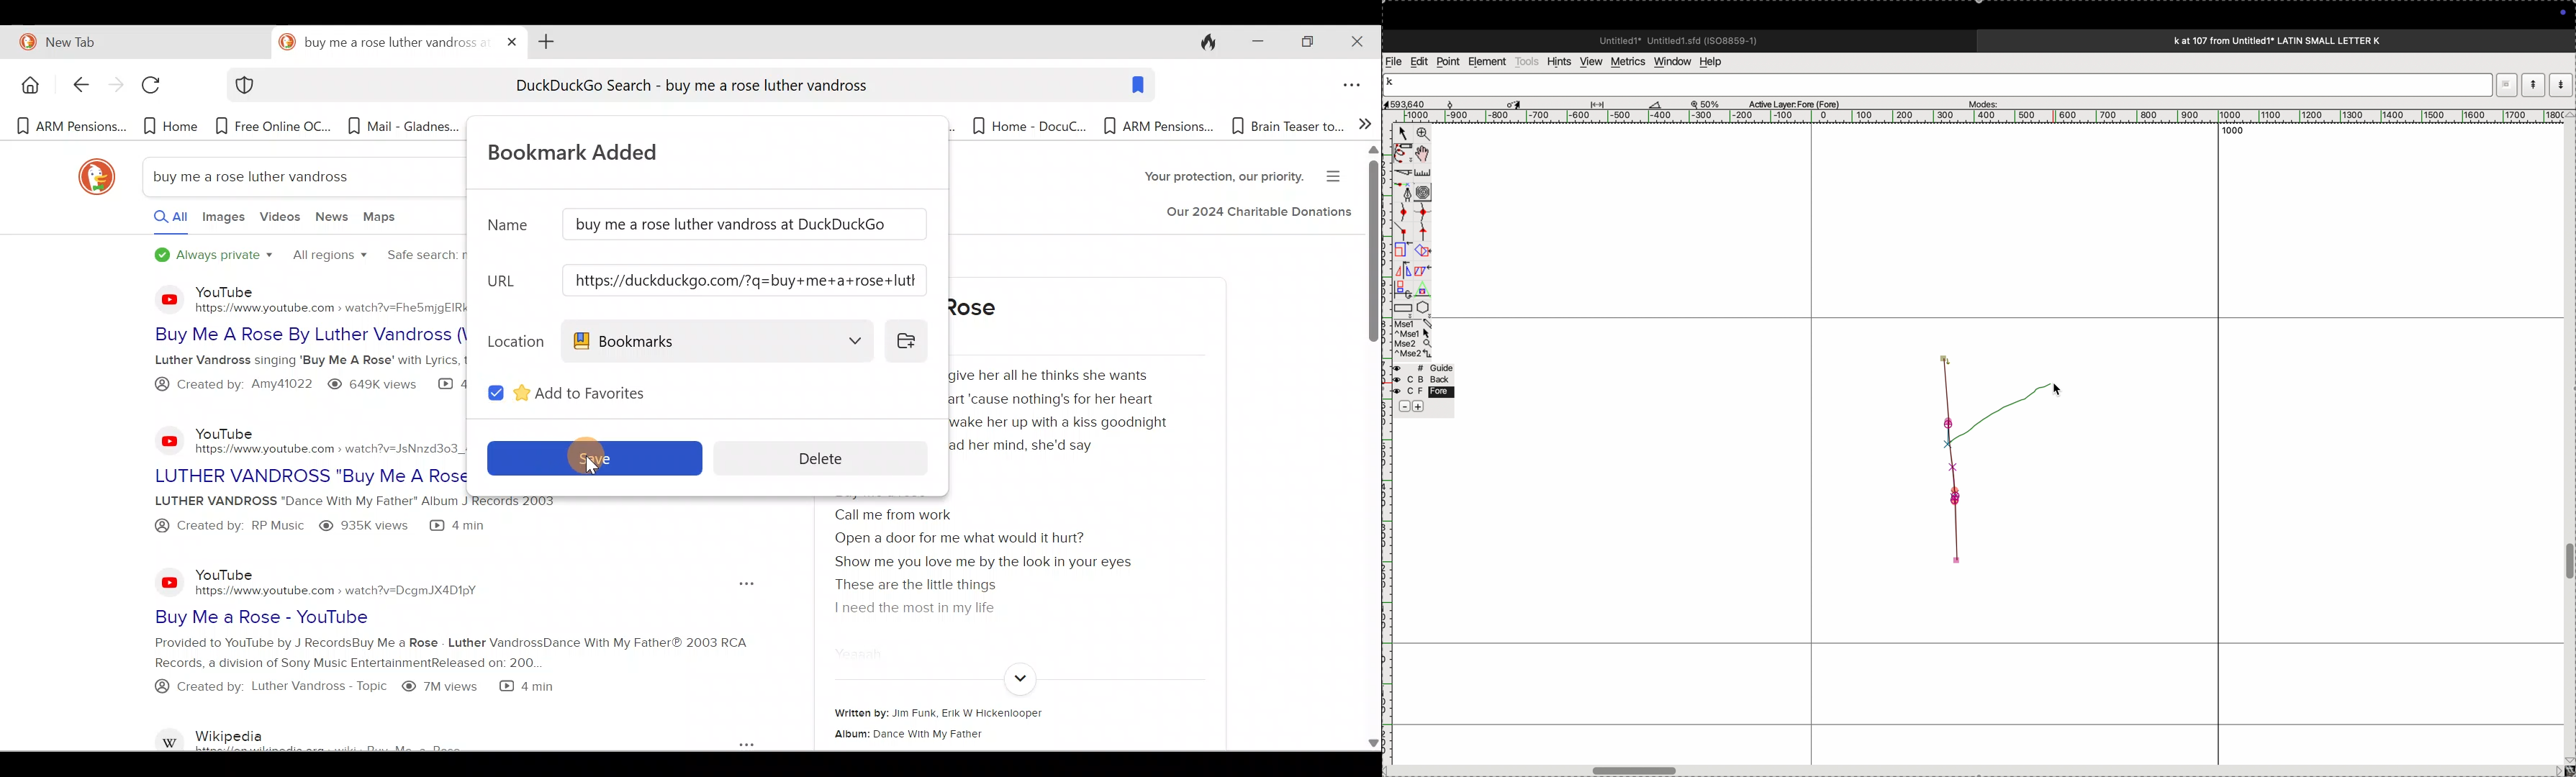 This screenshot has height=784, width=2576. Describe the element at coordinates (1285, 126) in the screenshot. I see `Bookmark 11` at that location.